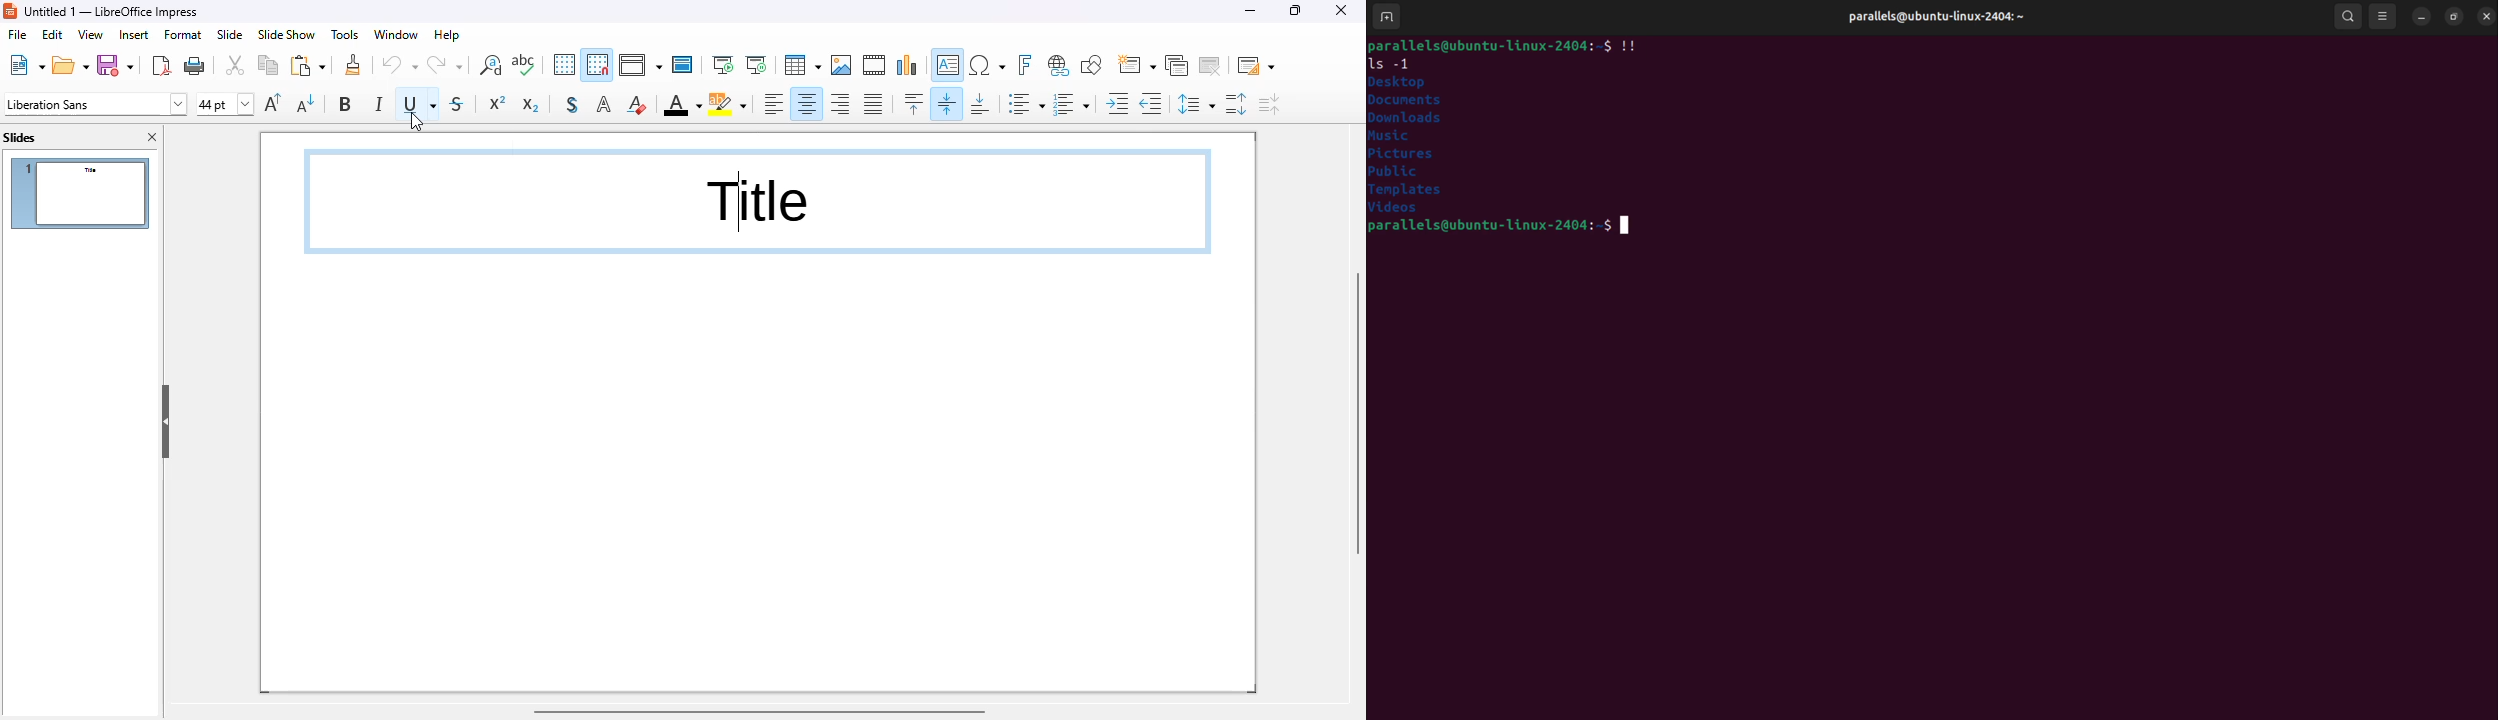  Describe the element at coordinates (760, 711) in the screenshot. I see `horizontal scroll bar` at that location.